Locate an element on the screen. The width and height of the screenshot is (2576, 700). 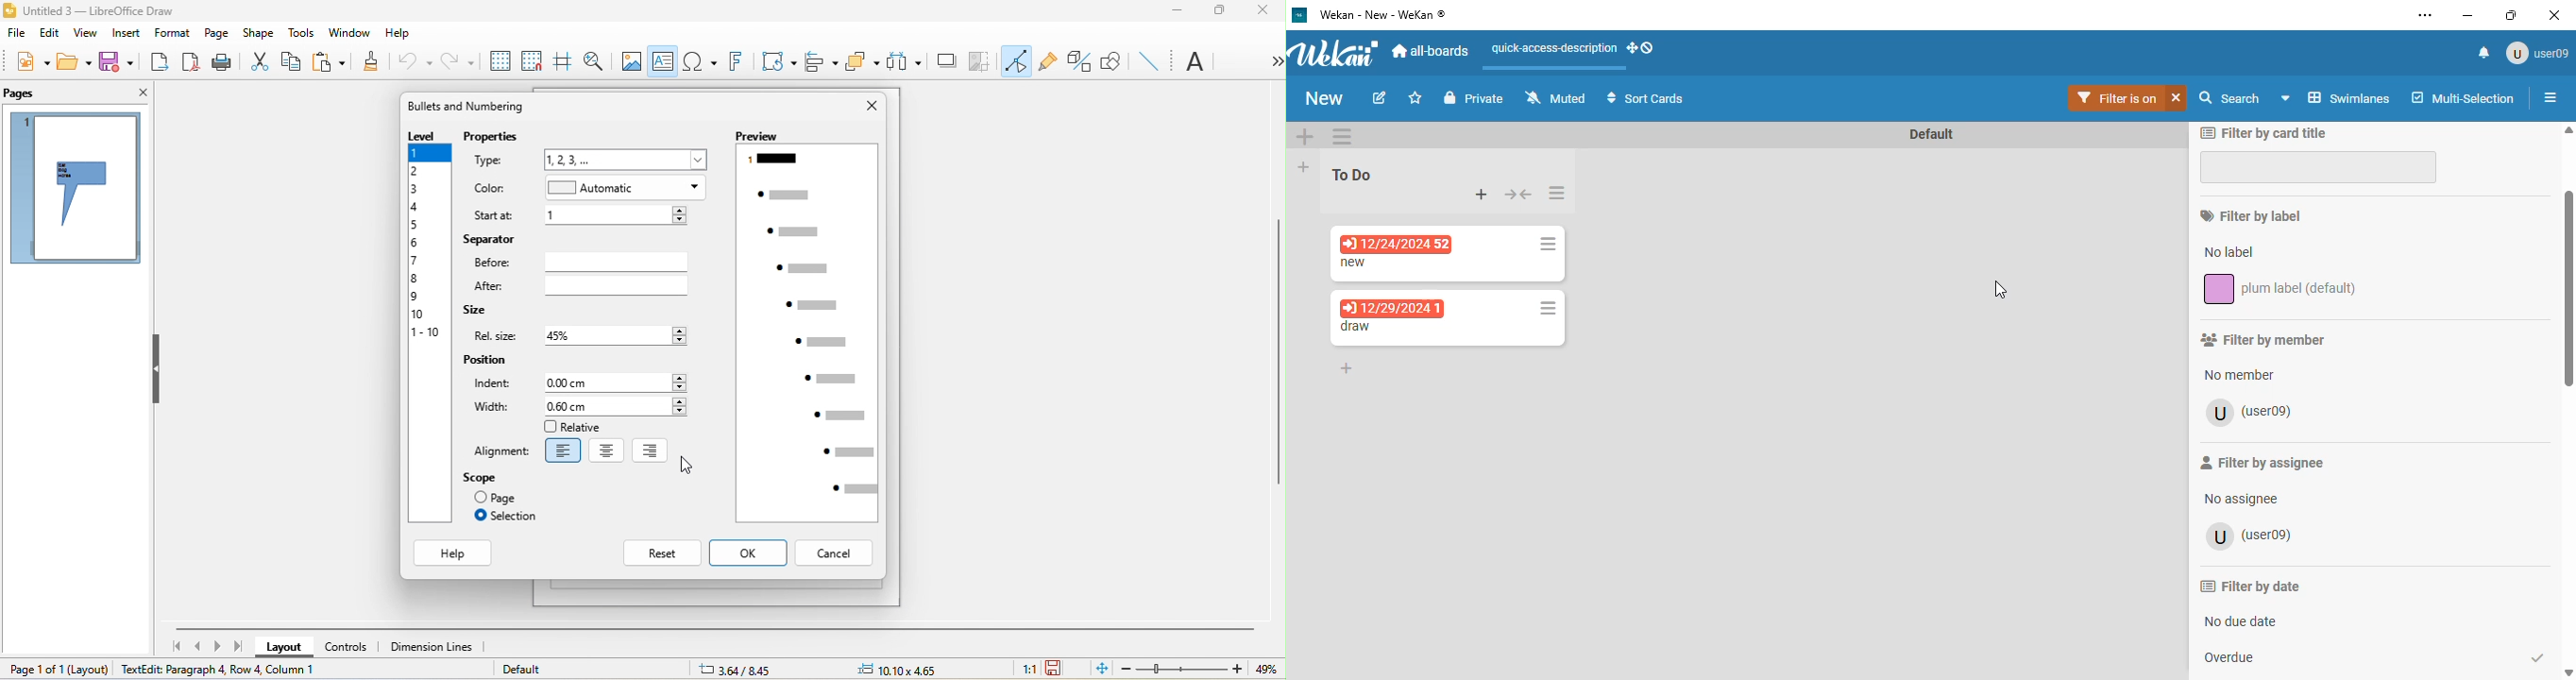
toggle point edit mode is located at coordinates (1015, 60).